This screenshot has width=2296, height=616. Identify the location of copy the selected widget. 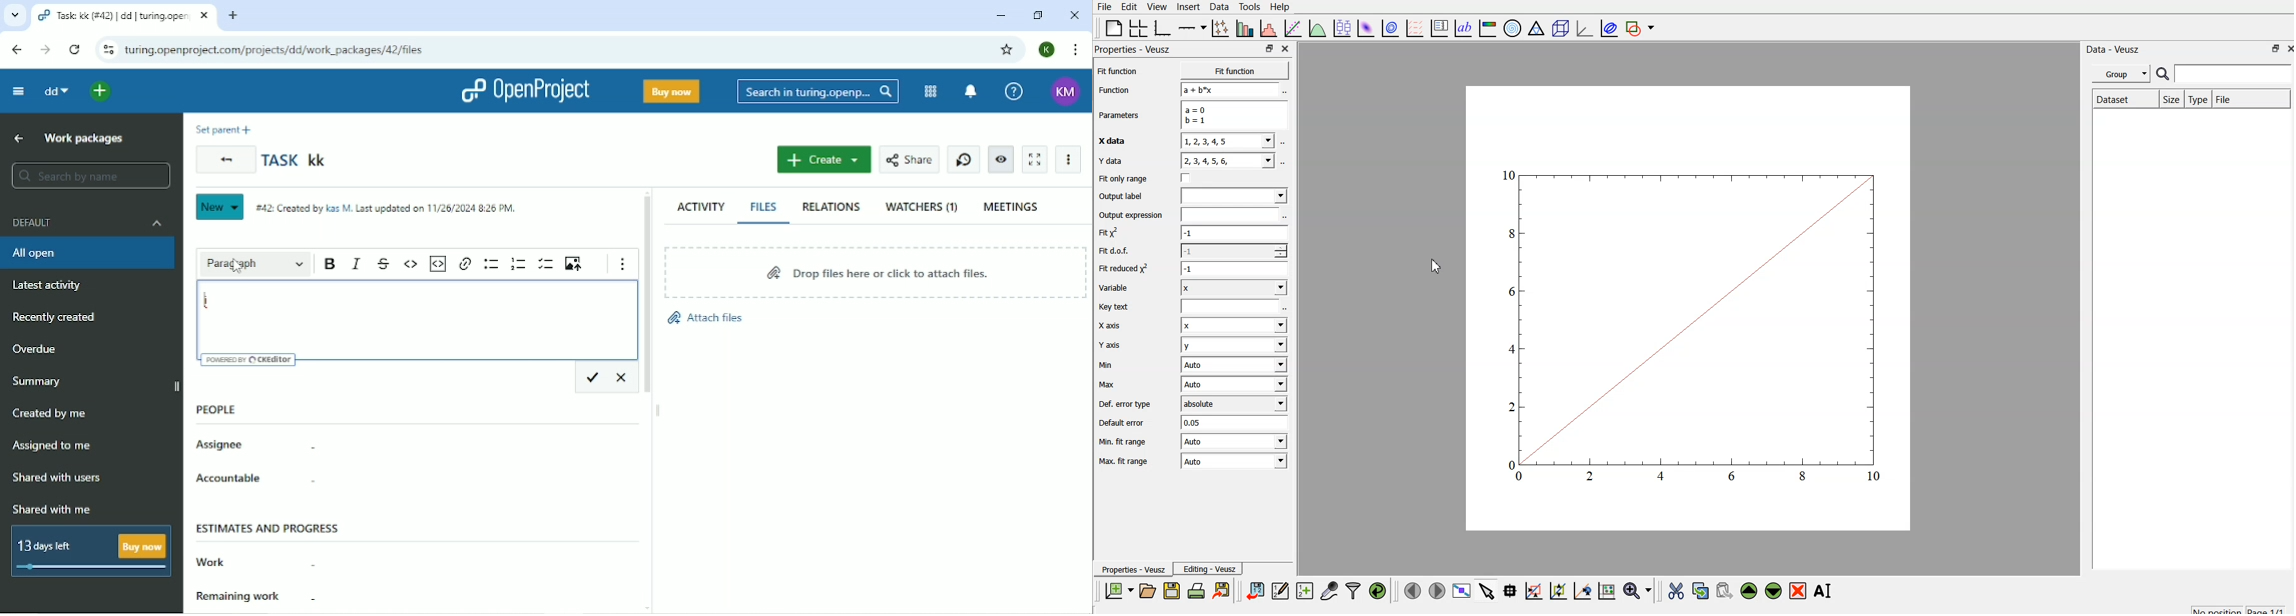
(1702, 592).